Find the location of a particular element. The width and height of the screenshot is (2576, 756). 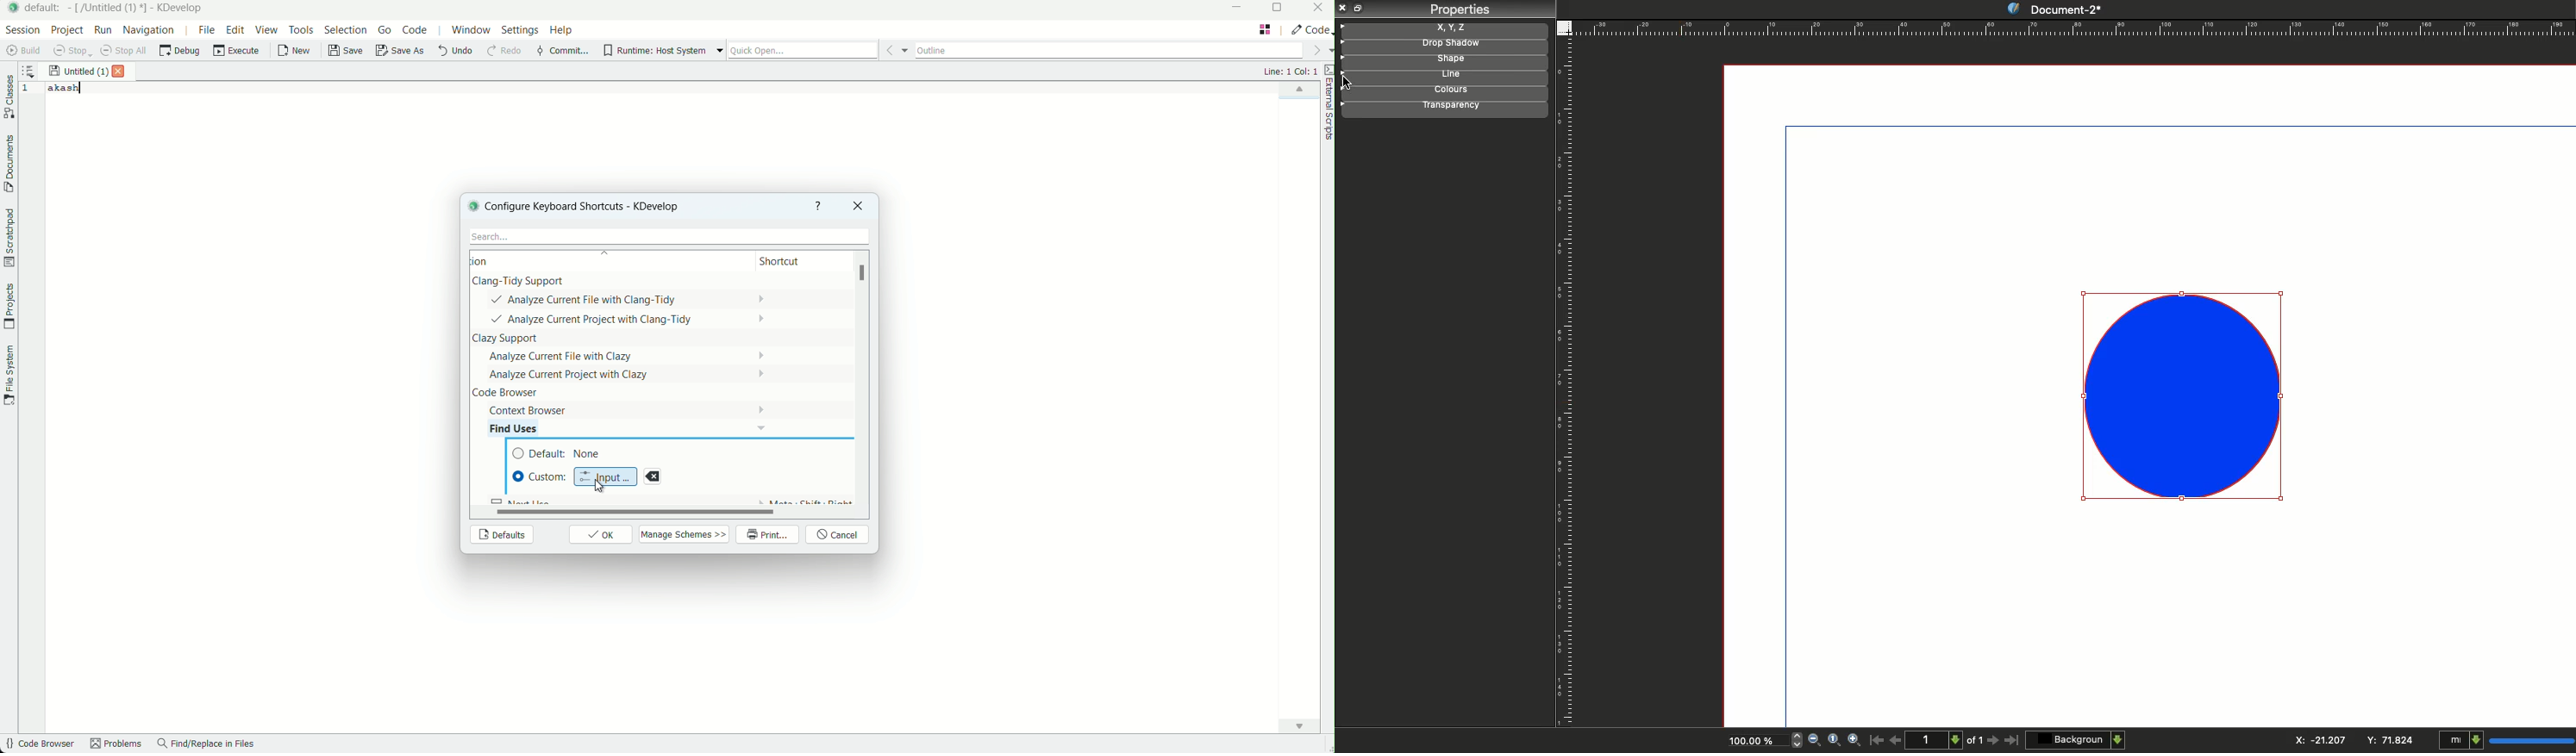

Ruler is located at coordinates (2073, 28).